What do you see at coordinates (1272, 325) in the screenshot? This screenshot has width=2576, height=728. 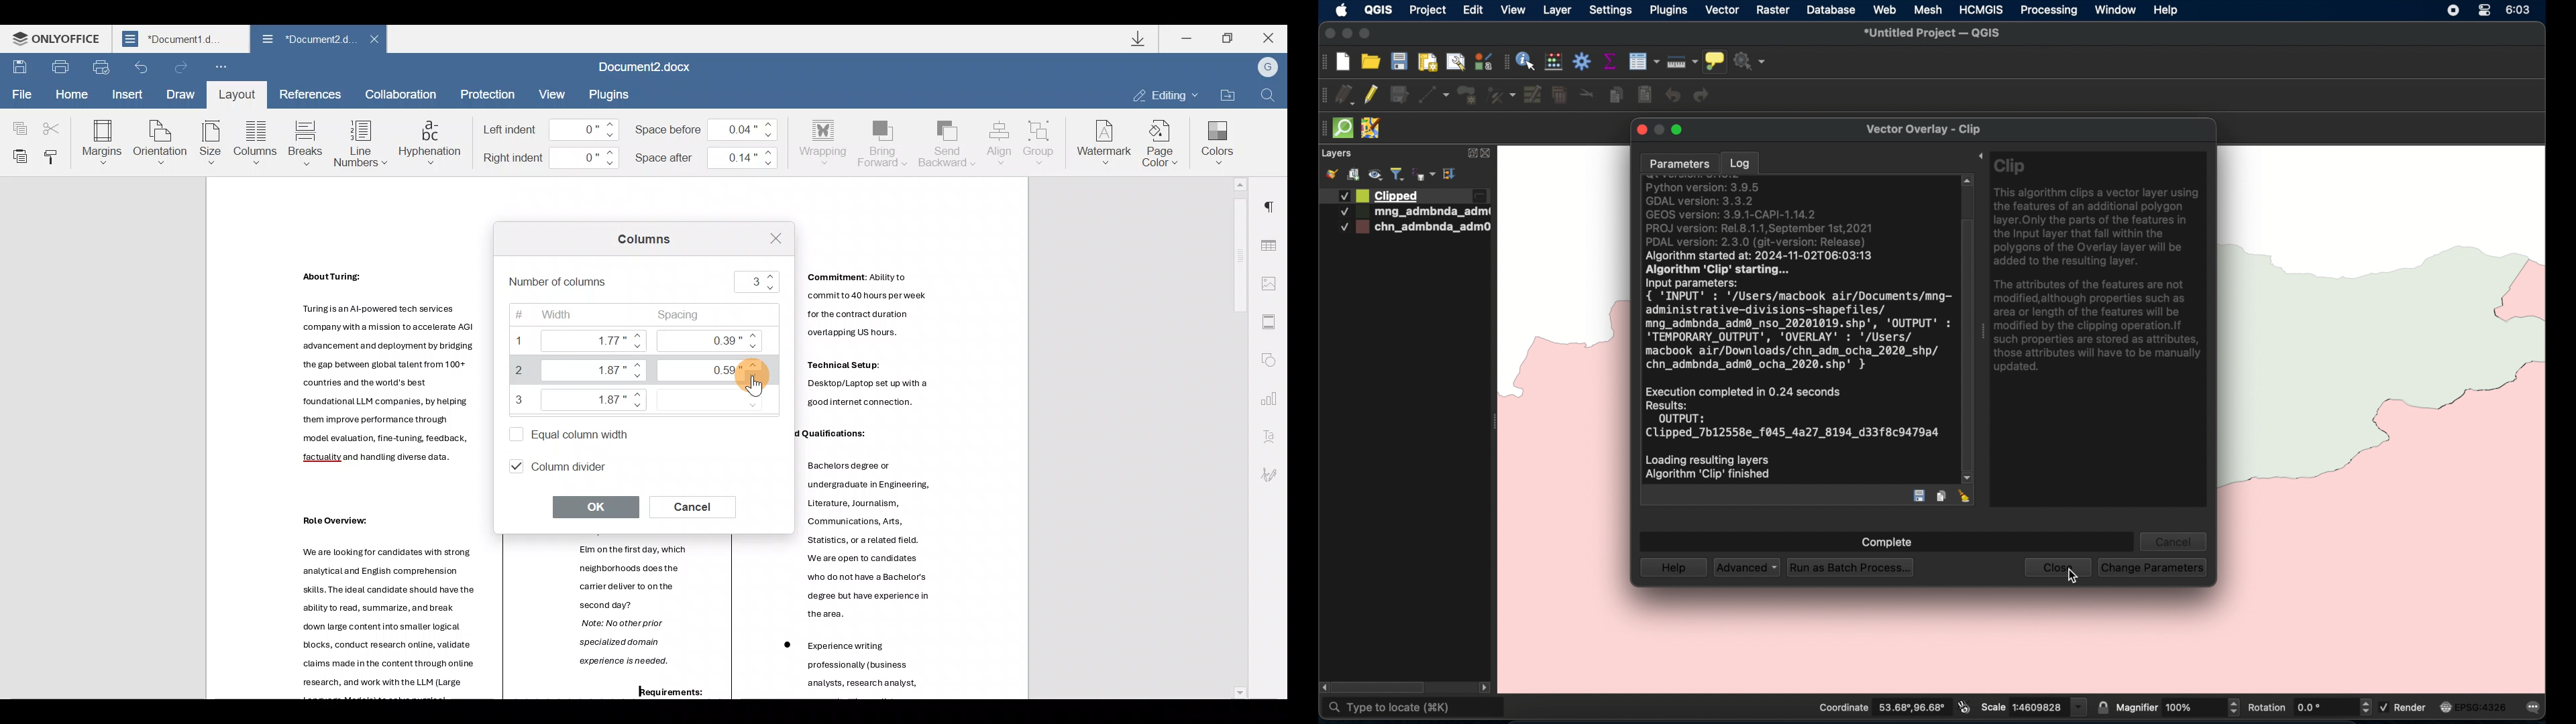 I see `Header & footer settings` at bounding box center [1272, 325].